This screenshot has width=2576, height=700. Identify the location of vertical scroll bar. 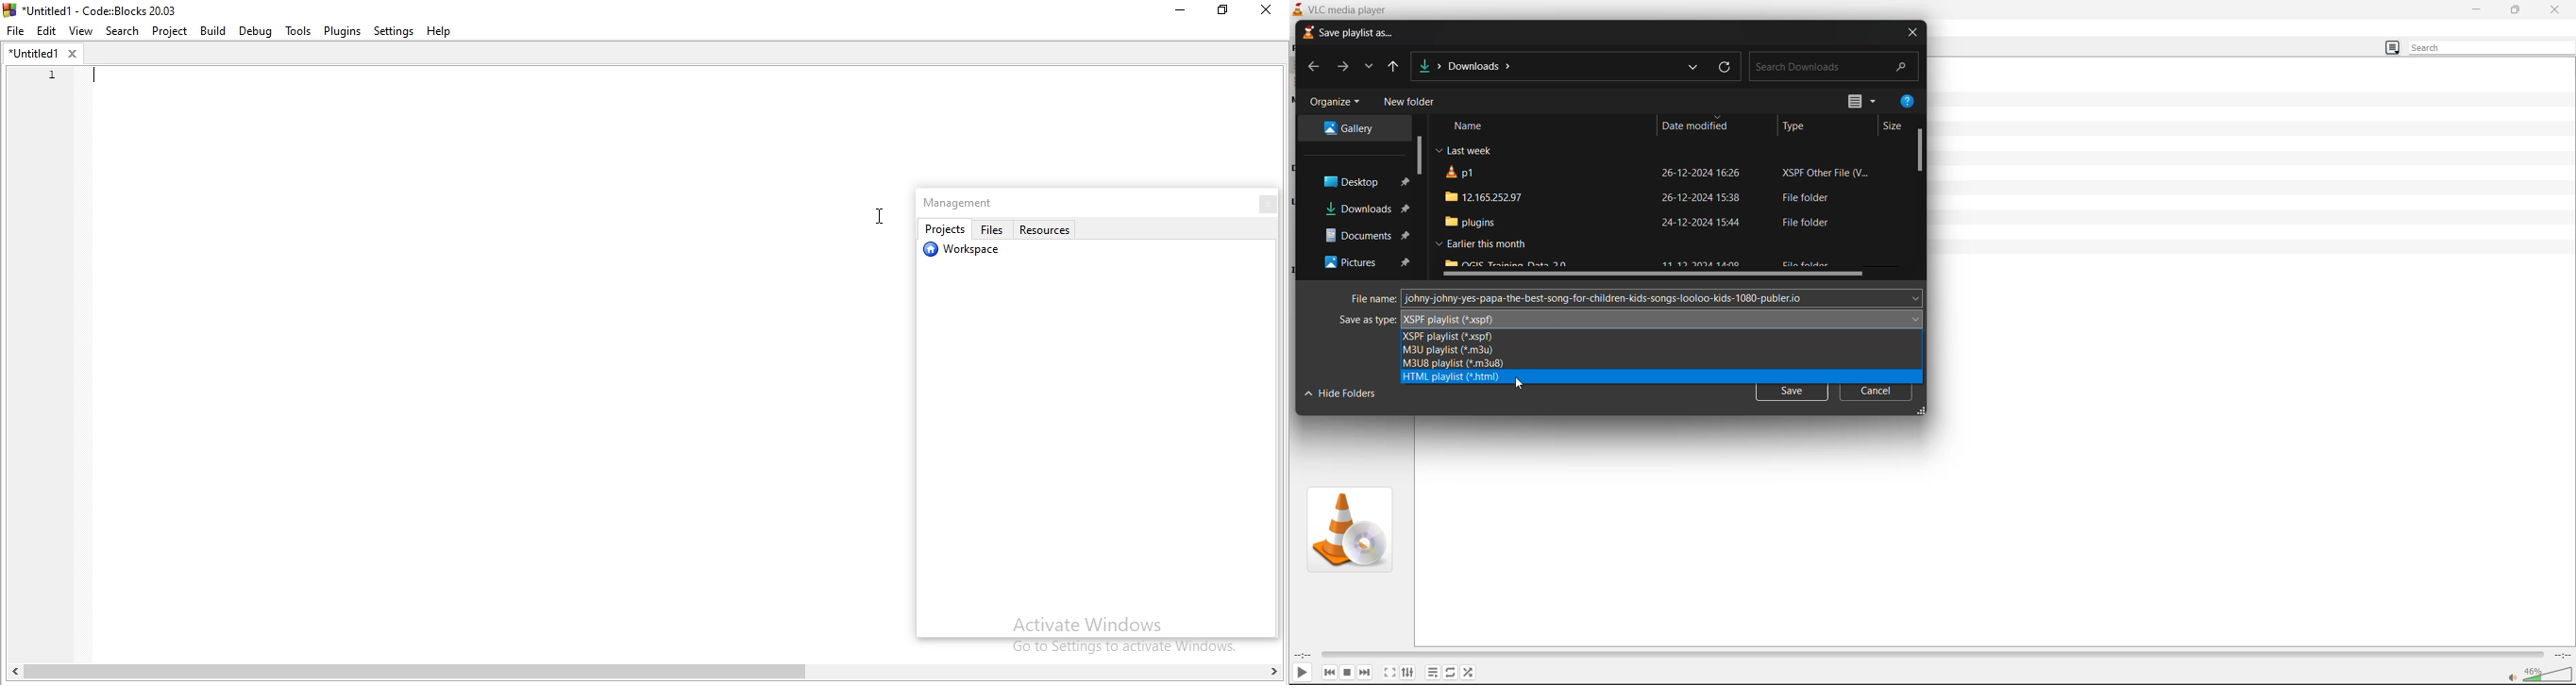
(1419, 155).